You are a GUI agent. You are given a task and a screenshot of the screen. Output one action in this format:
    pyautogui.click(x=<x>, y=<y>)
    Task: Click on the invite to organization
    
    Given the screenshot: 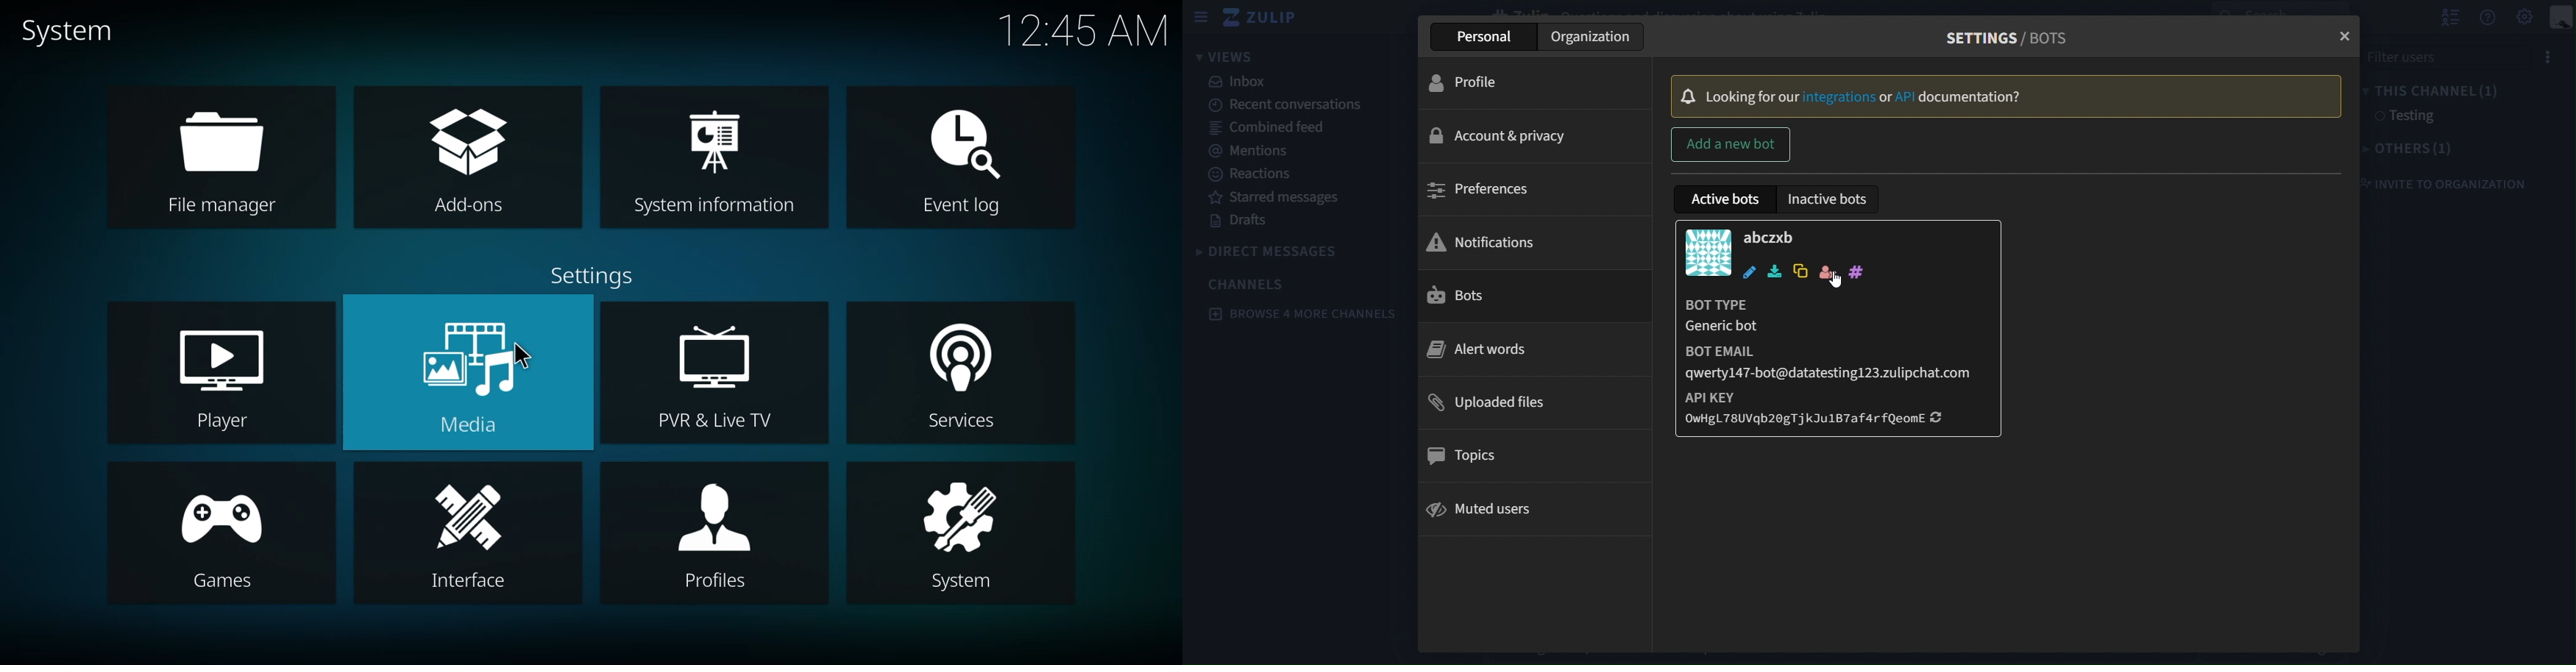 What is the action you would take?
    pyautogui.click(x=2449, y=183)
    